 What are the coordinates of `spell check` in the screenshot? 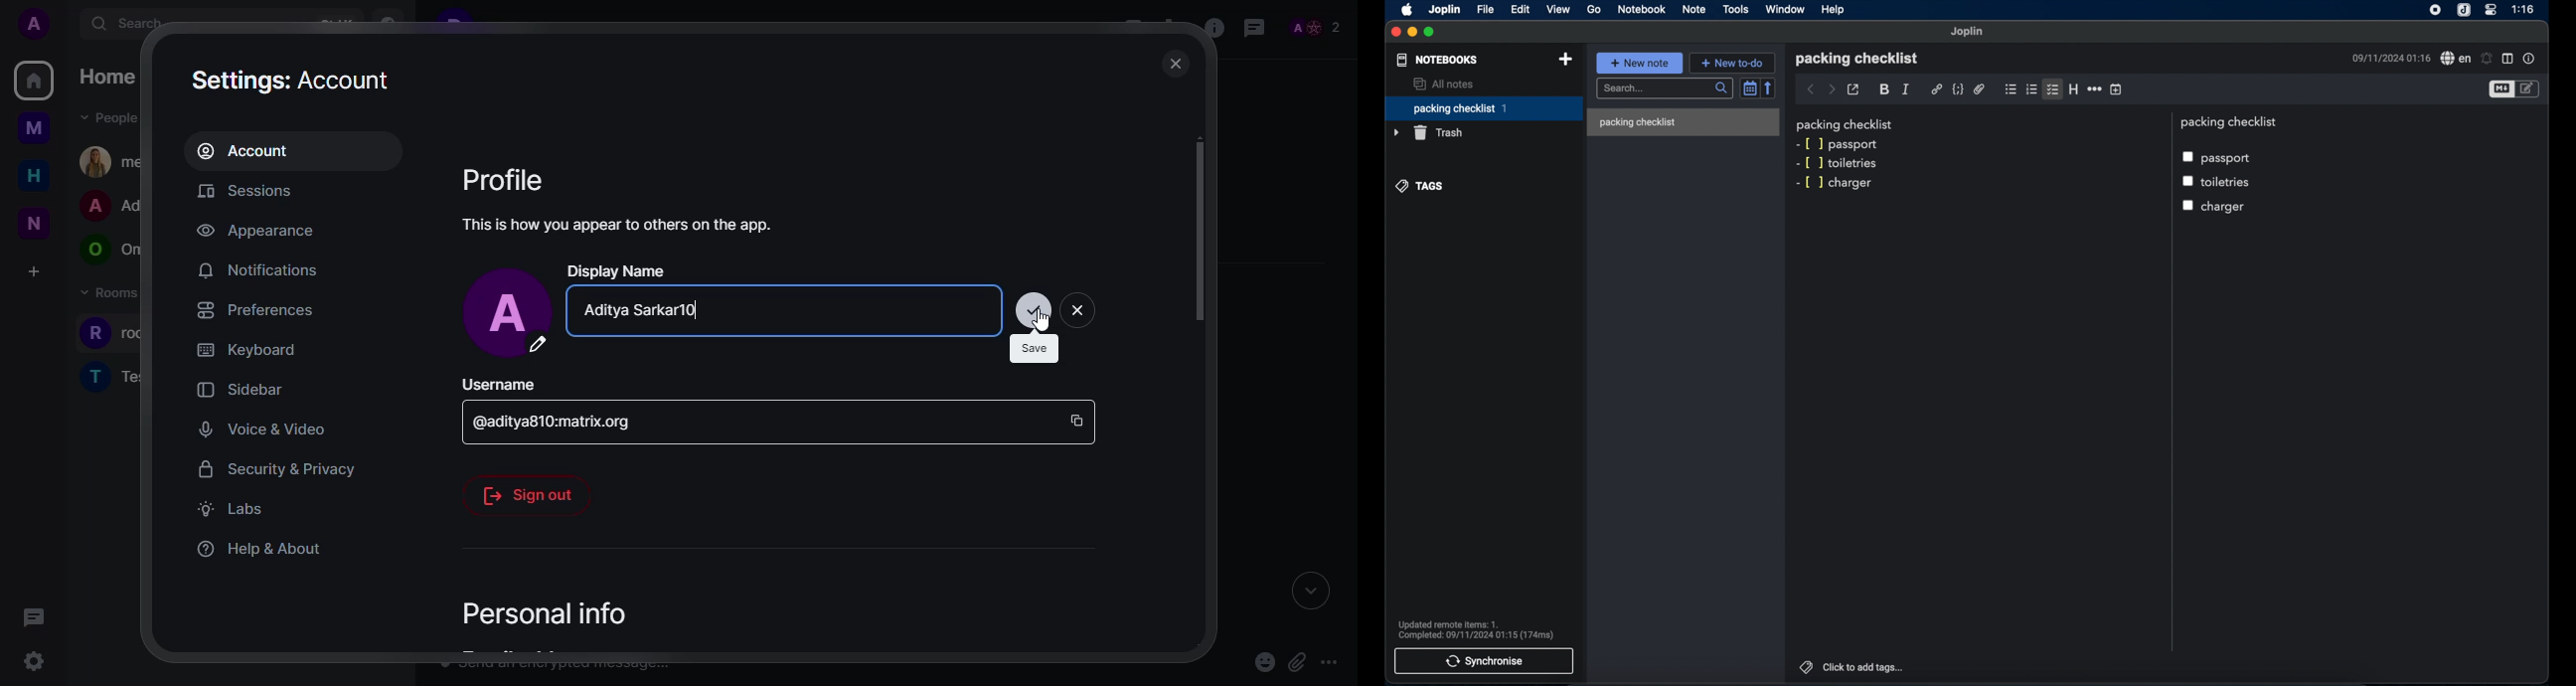 It's located at (2456, 58).